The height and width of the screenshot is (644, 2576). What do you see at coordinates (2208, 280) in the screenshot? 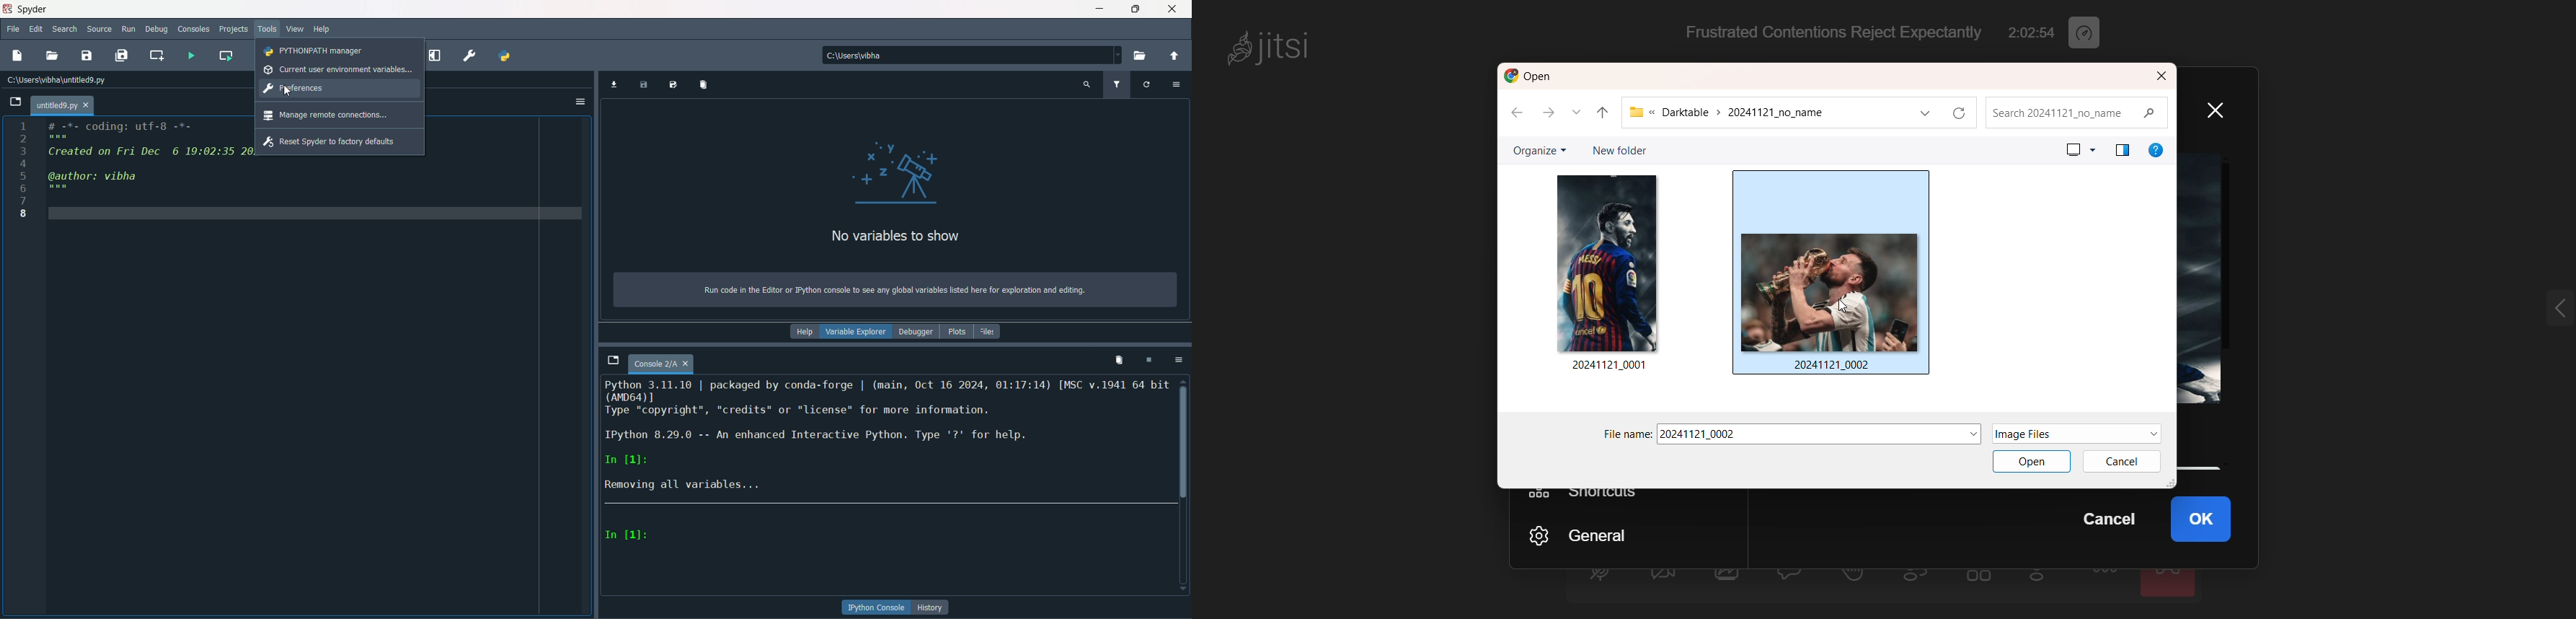
I see `current virtual background` at bounding box center [2208, 280].